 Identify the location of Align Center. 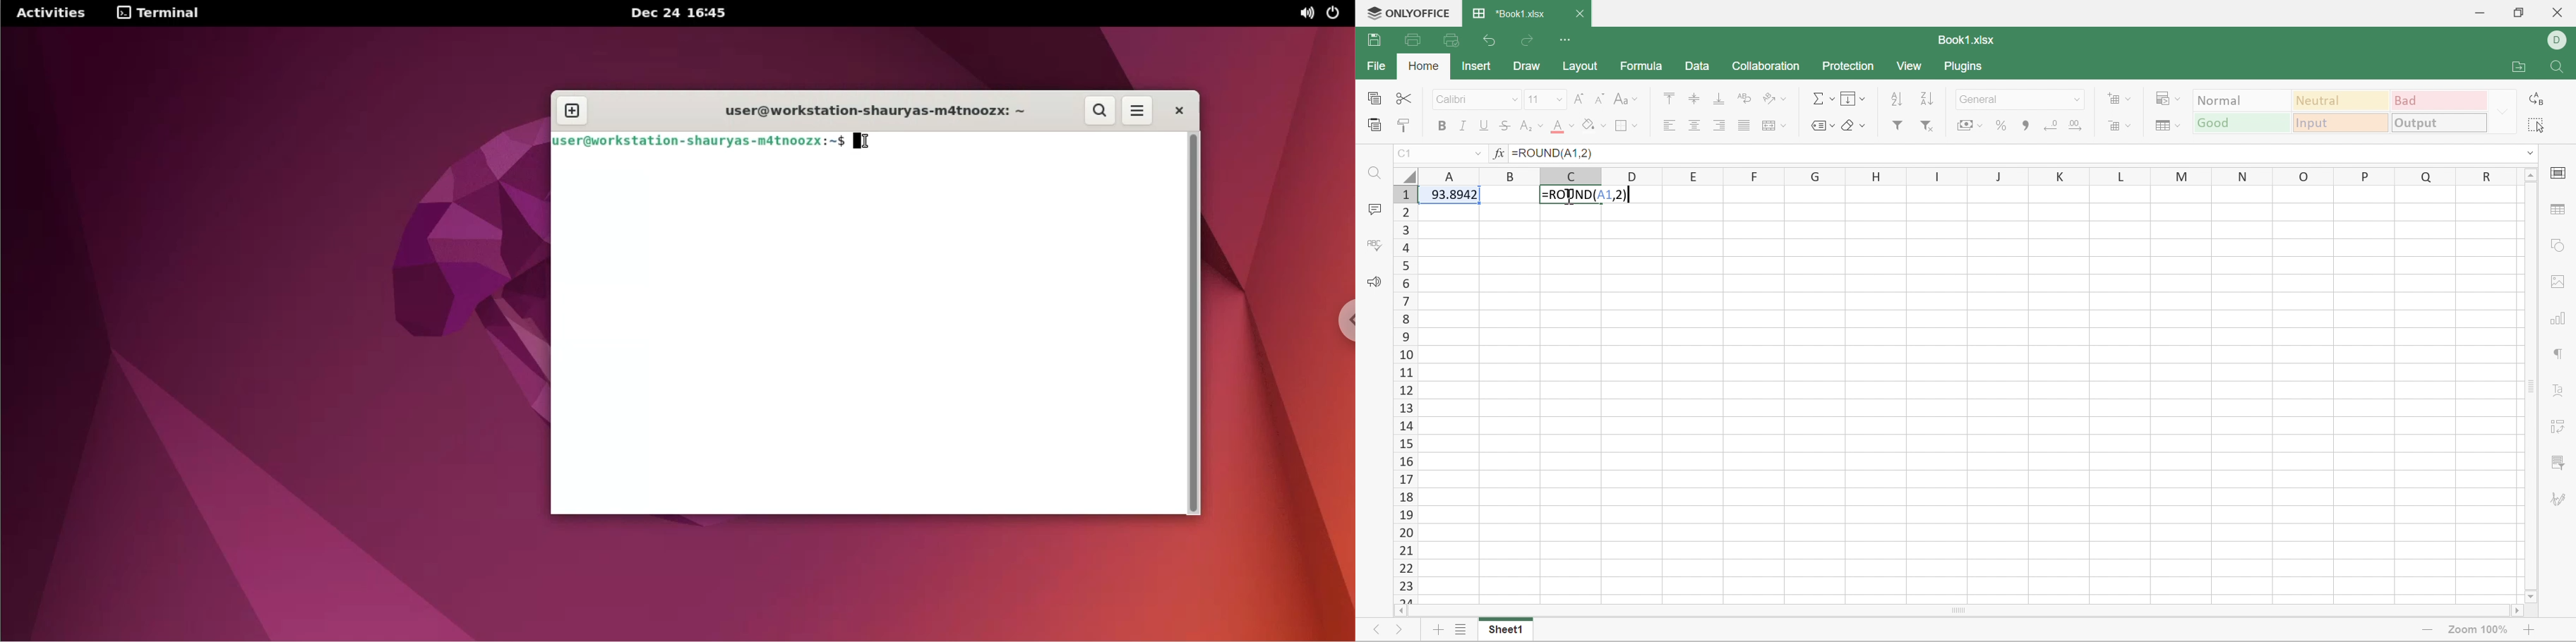
(1694, 125).